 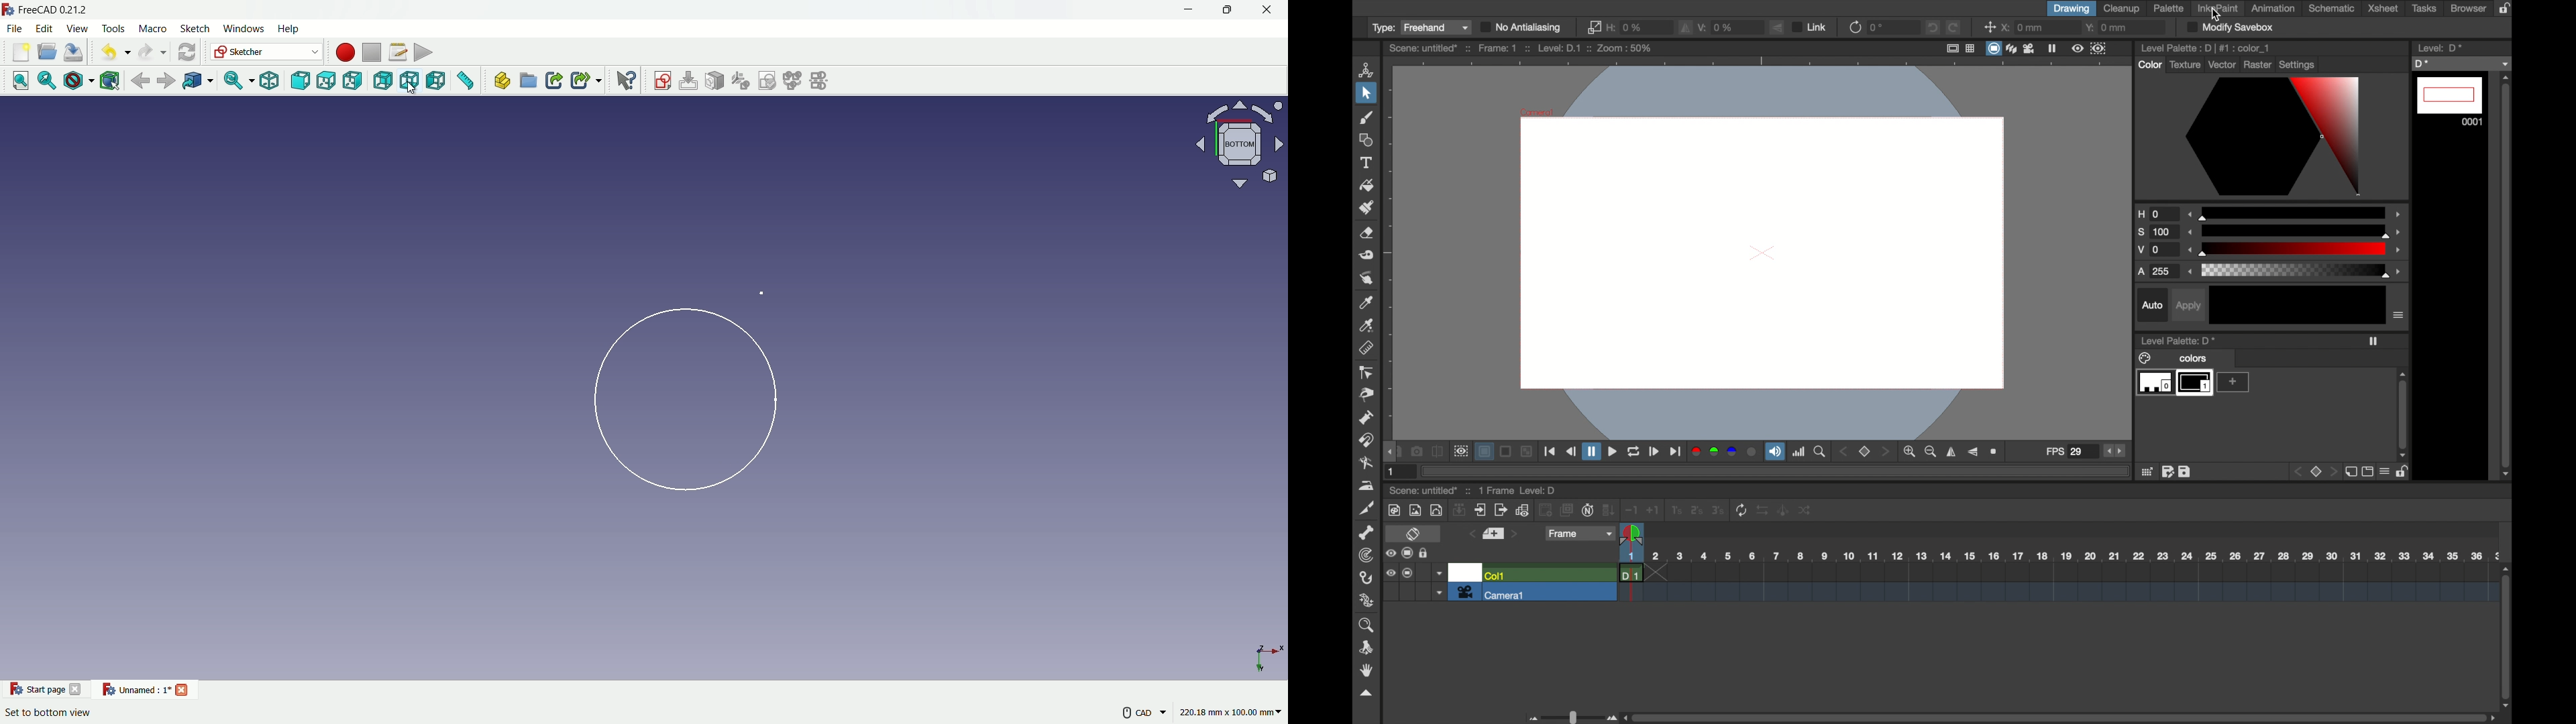 I want to click on front view, so click(x=301, y=81).